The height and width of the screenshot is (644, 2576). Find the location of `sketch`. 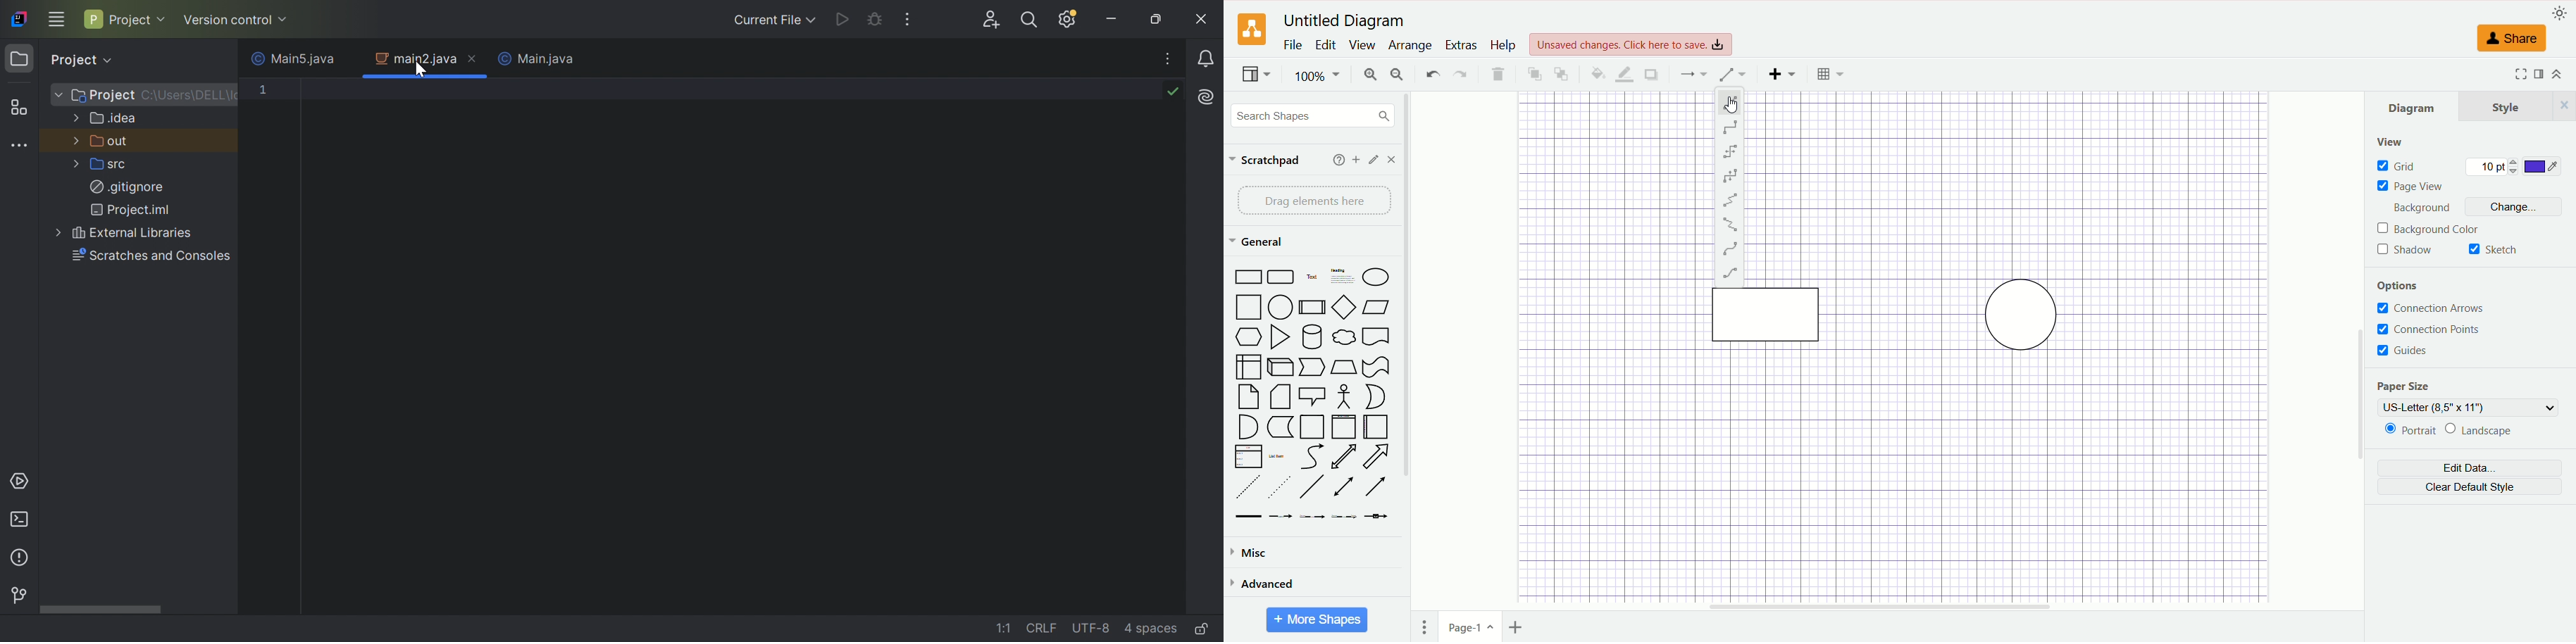

sketch is located at coordinates (2493, 249).